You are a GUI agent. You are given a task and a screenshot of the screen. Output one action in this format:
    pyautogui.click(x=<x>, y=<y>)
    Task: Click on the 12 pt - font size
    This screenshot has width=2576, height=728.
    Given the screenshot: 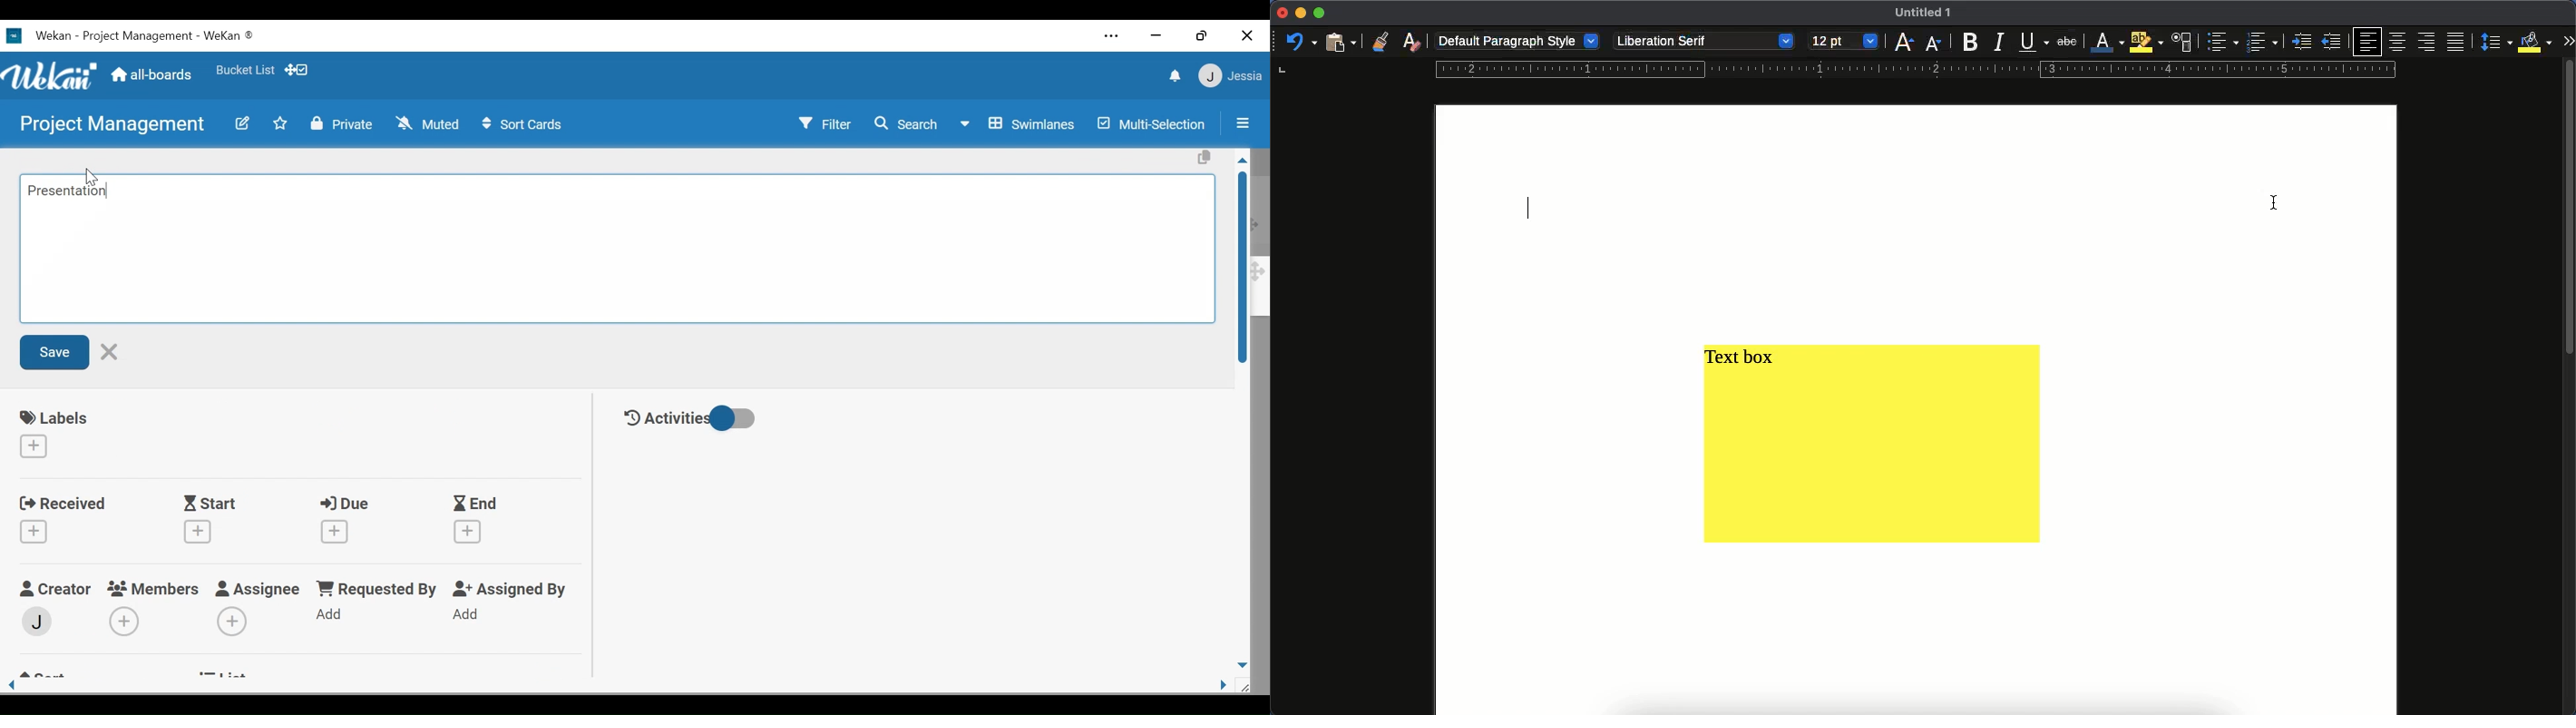 What is the action you would take?
    pyautogui.click(x=1845, y=40)
    